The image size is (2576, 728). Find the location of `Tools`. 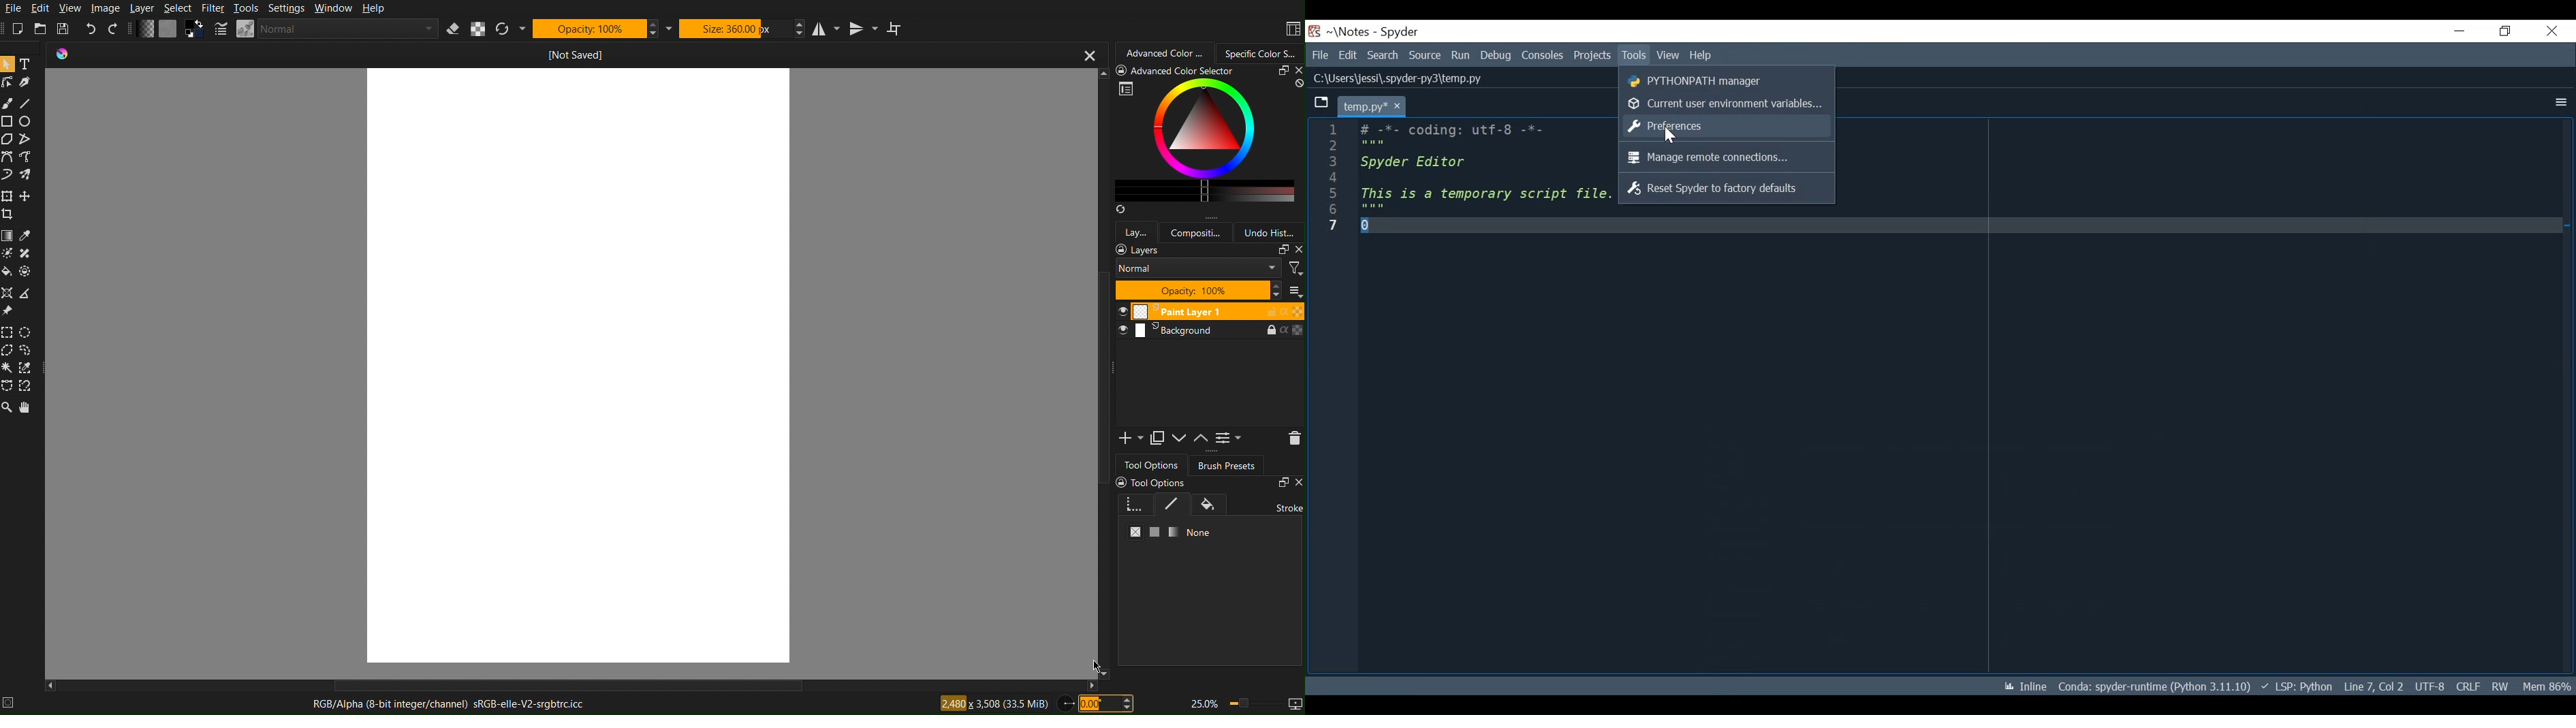

Tools is located at coordinates (1635, 56).